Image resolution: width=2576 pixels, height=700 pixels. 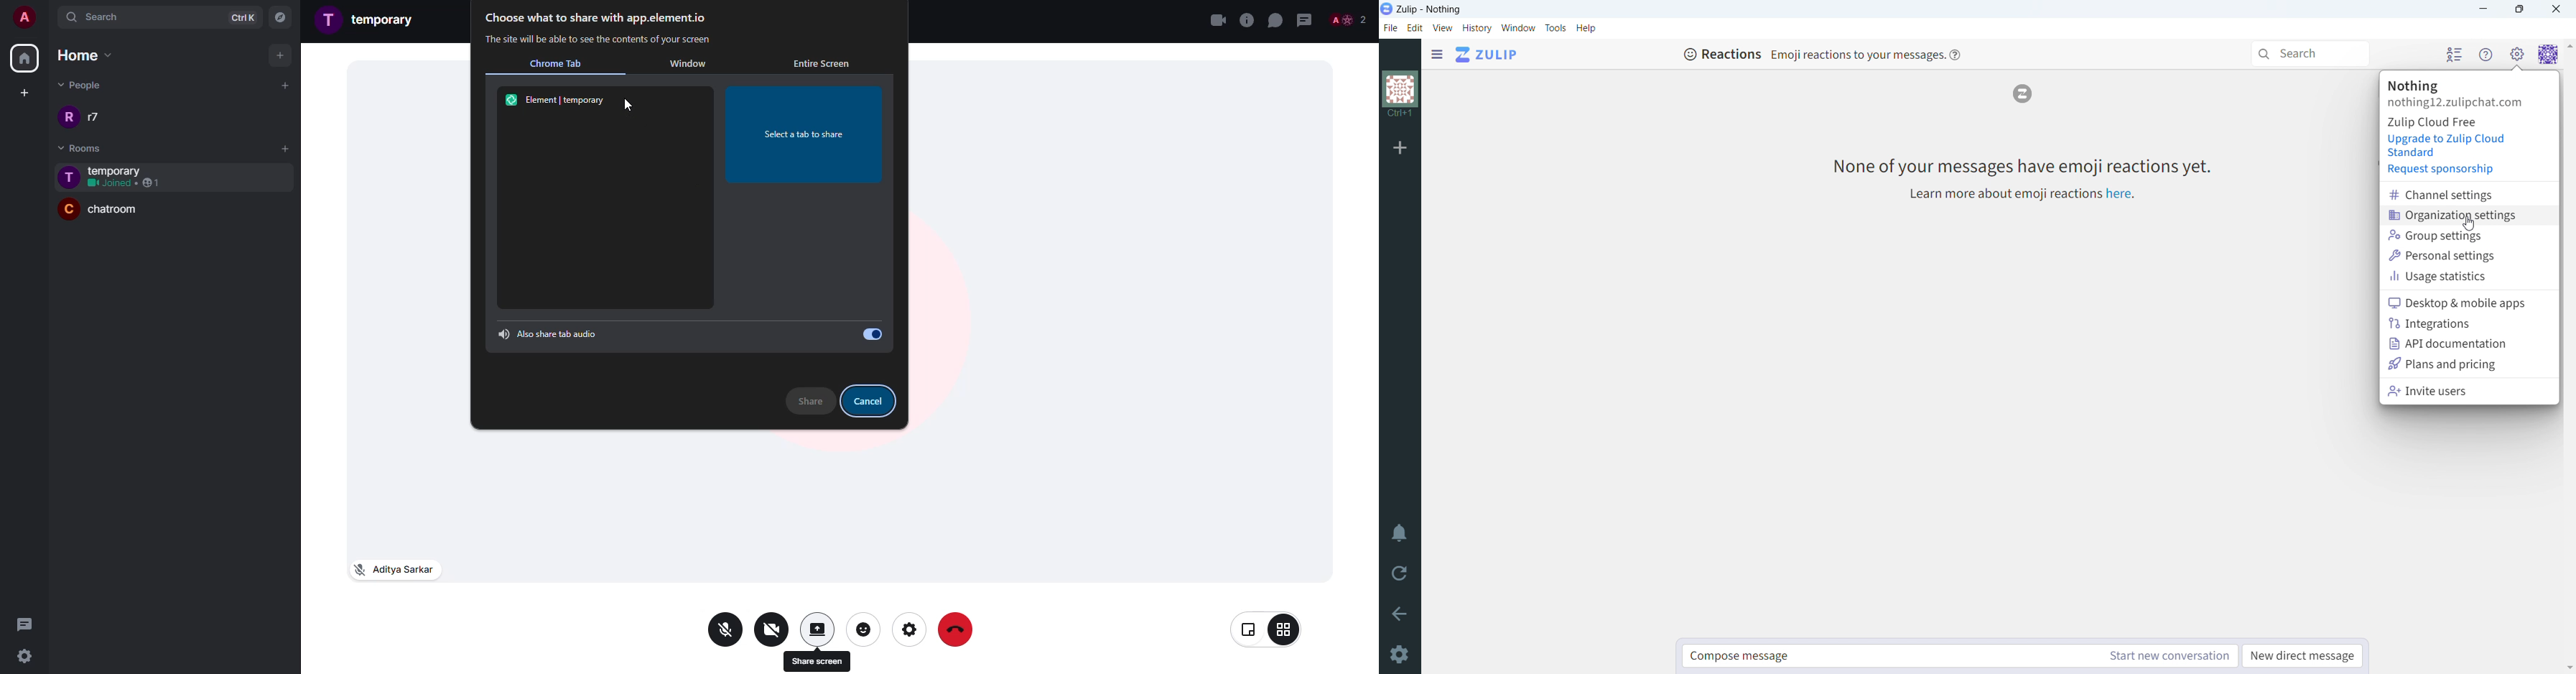 I want to click on history, so click(x=1477, y=28).